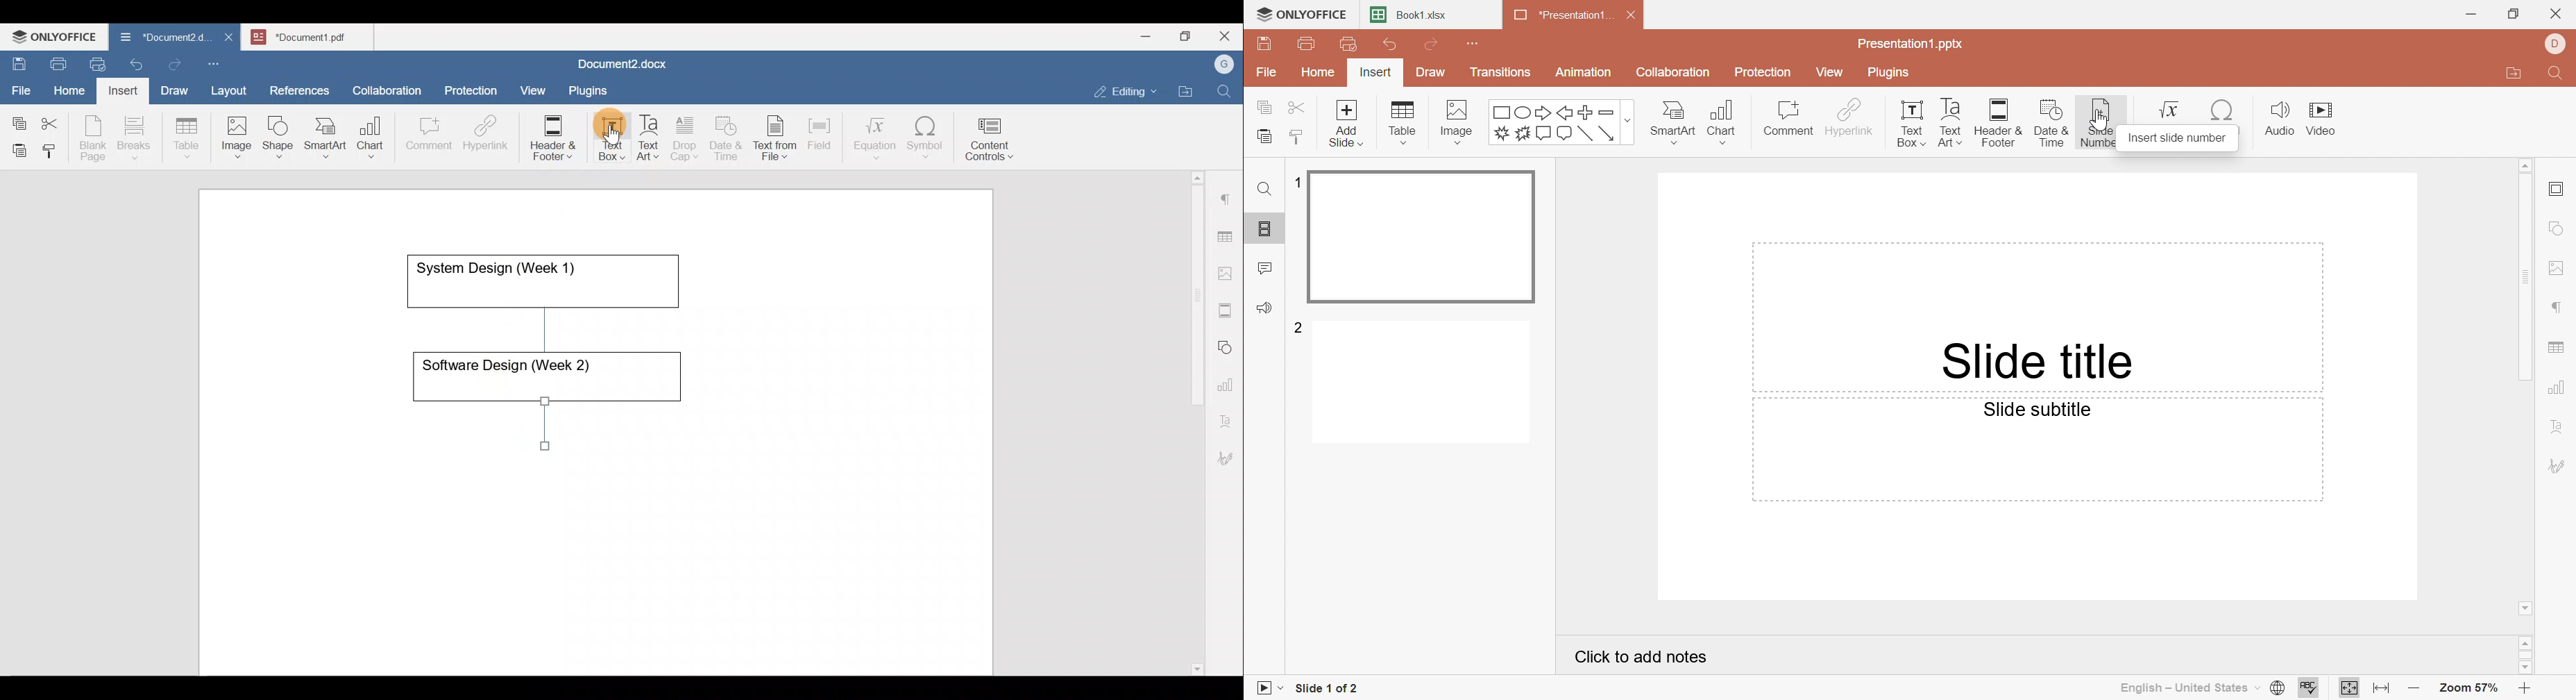 The width and height of the screenshot is (2576, 700). I want to click on Protection, so click(1765, 74).